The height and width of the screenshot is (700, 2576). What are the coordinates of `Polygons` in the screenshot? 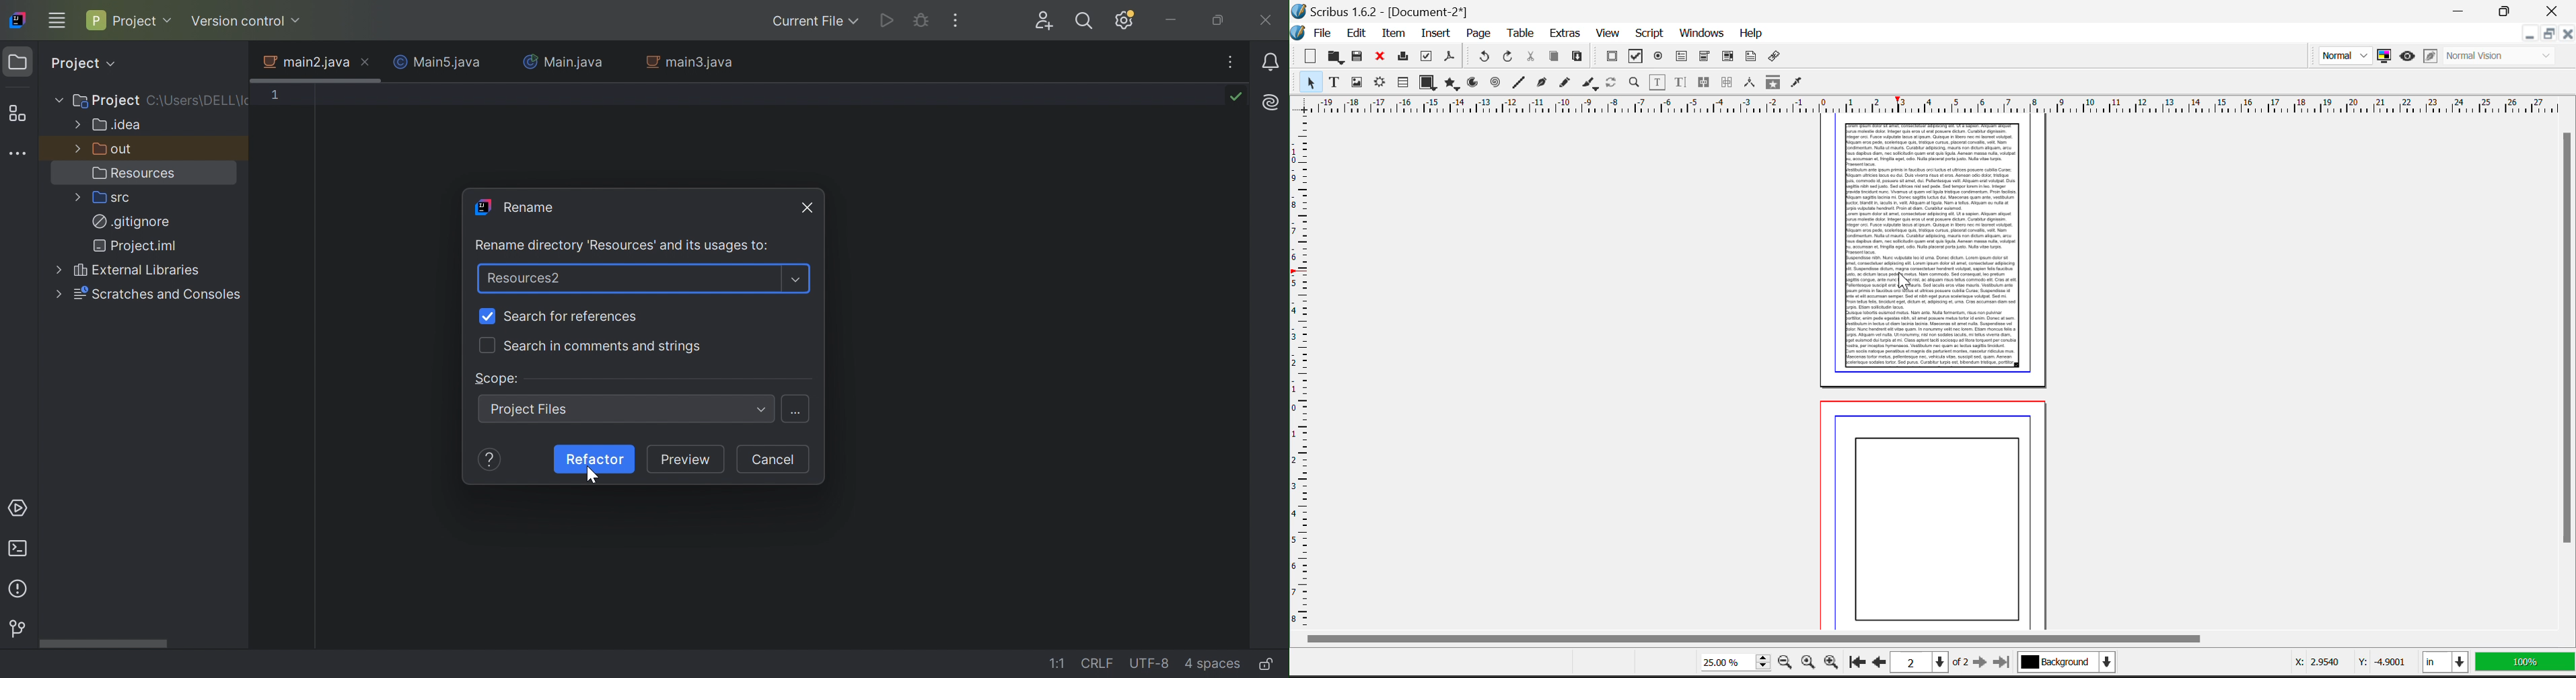 It's located at (1451, 84).